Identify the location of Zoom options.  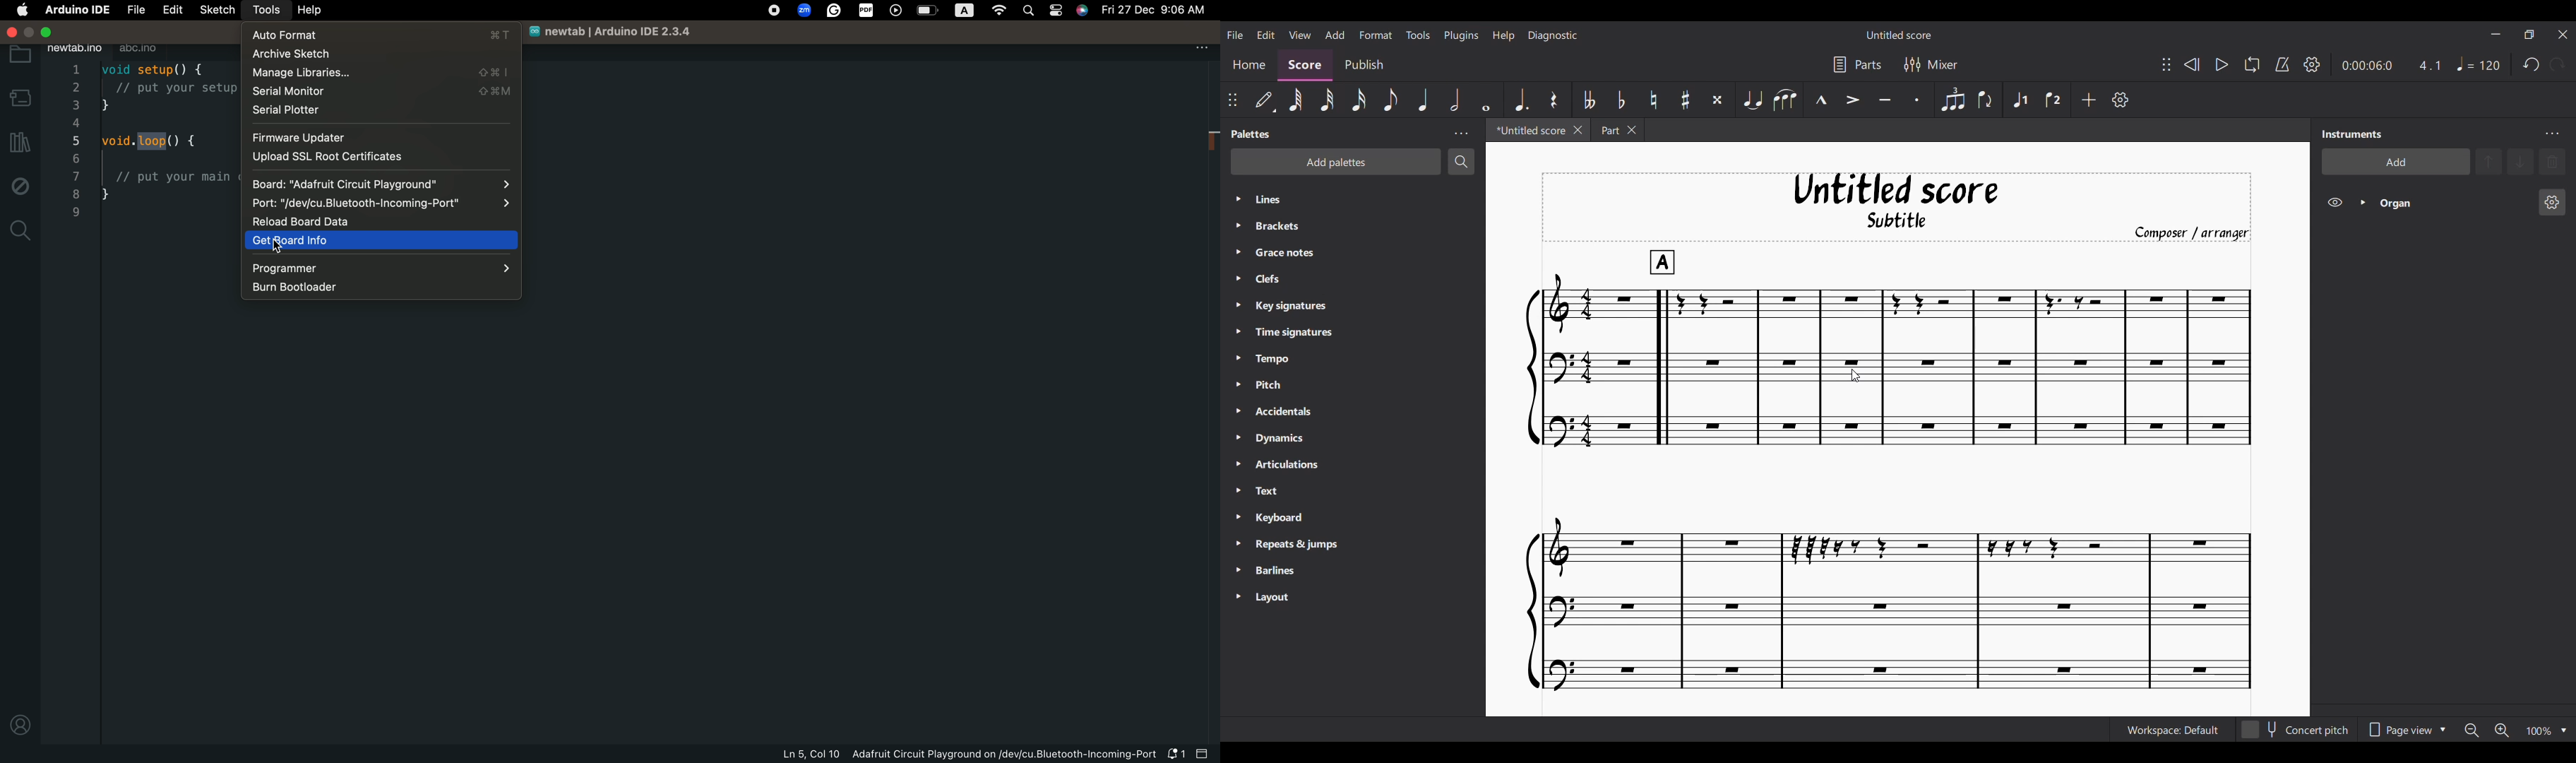
(2564, 731).